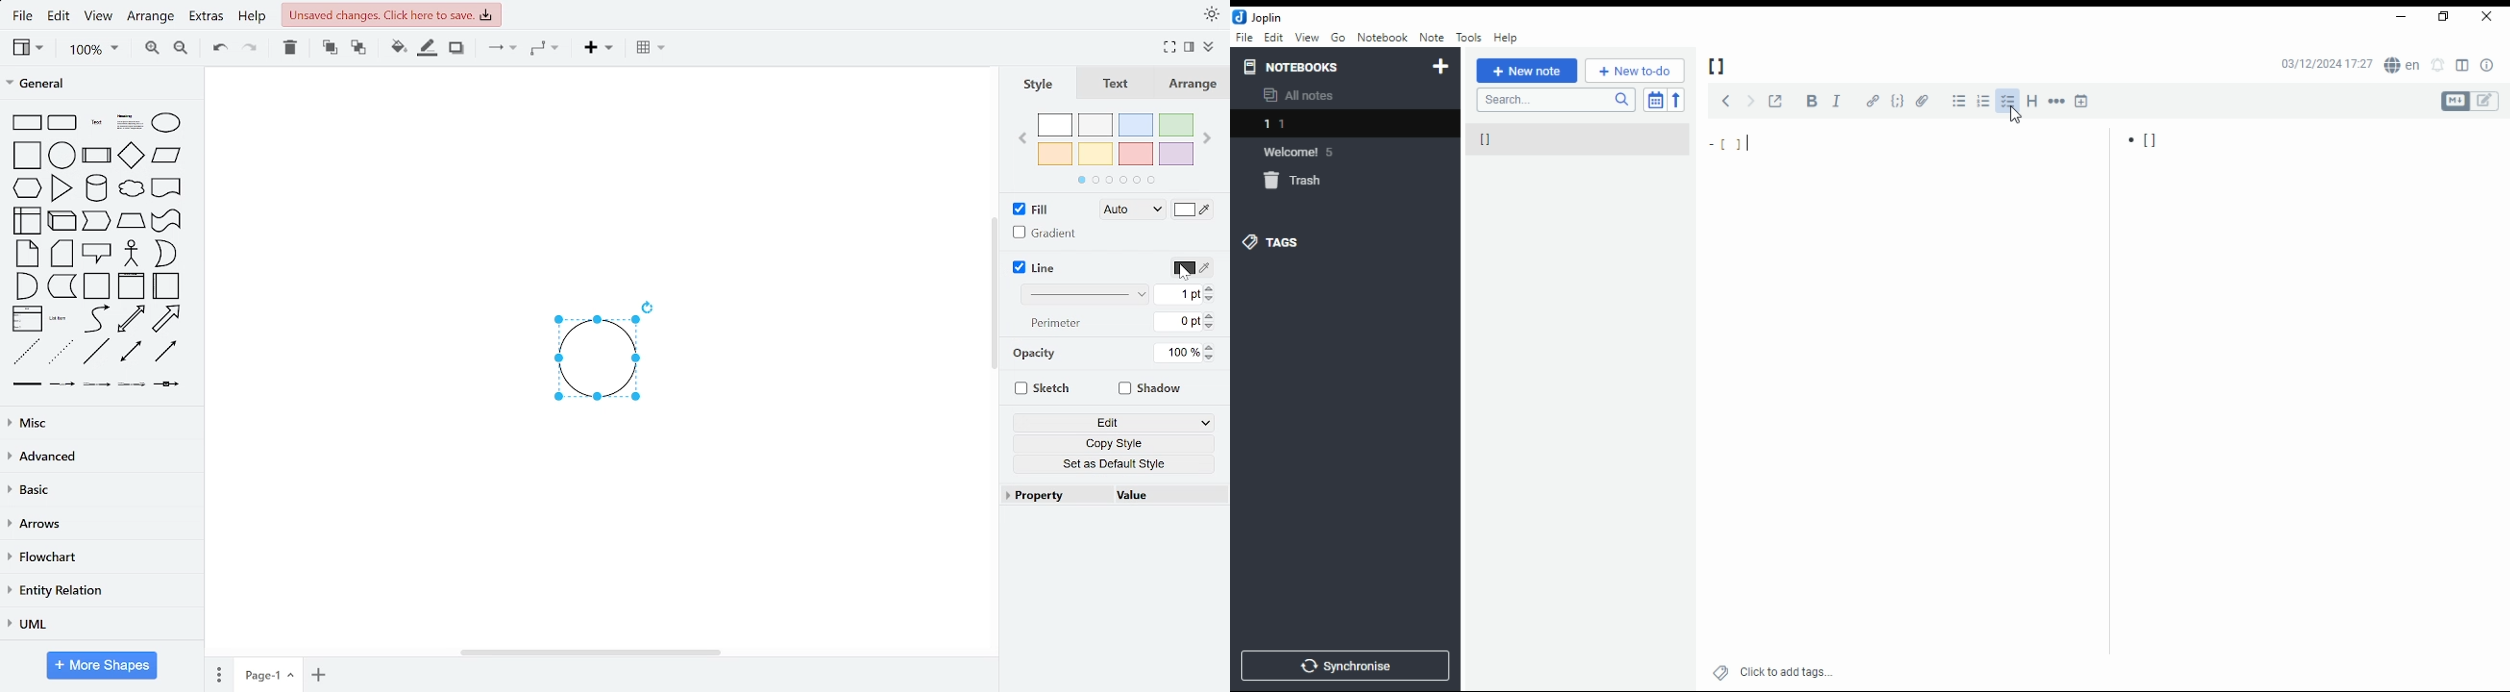  I want to click on view, so click(1308, 38).